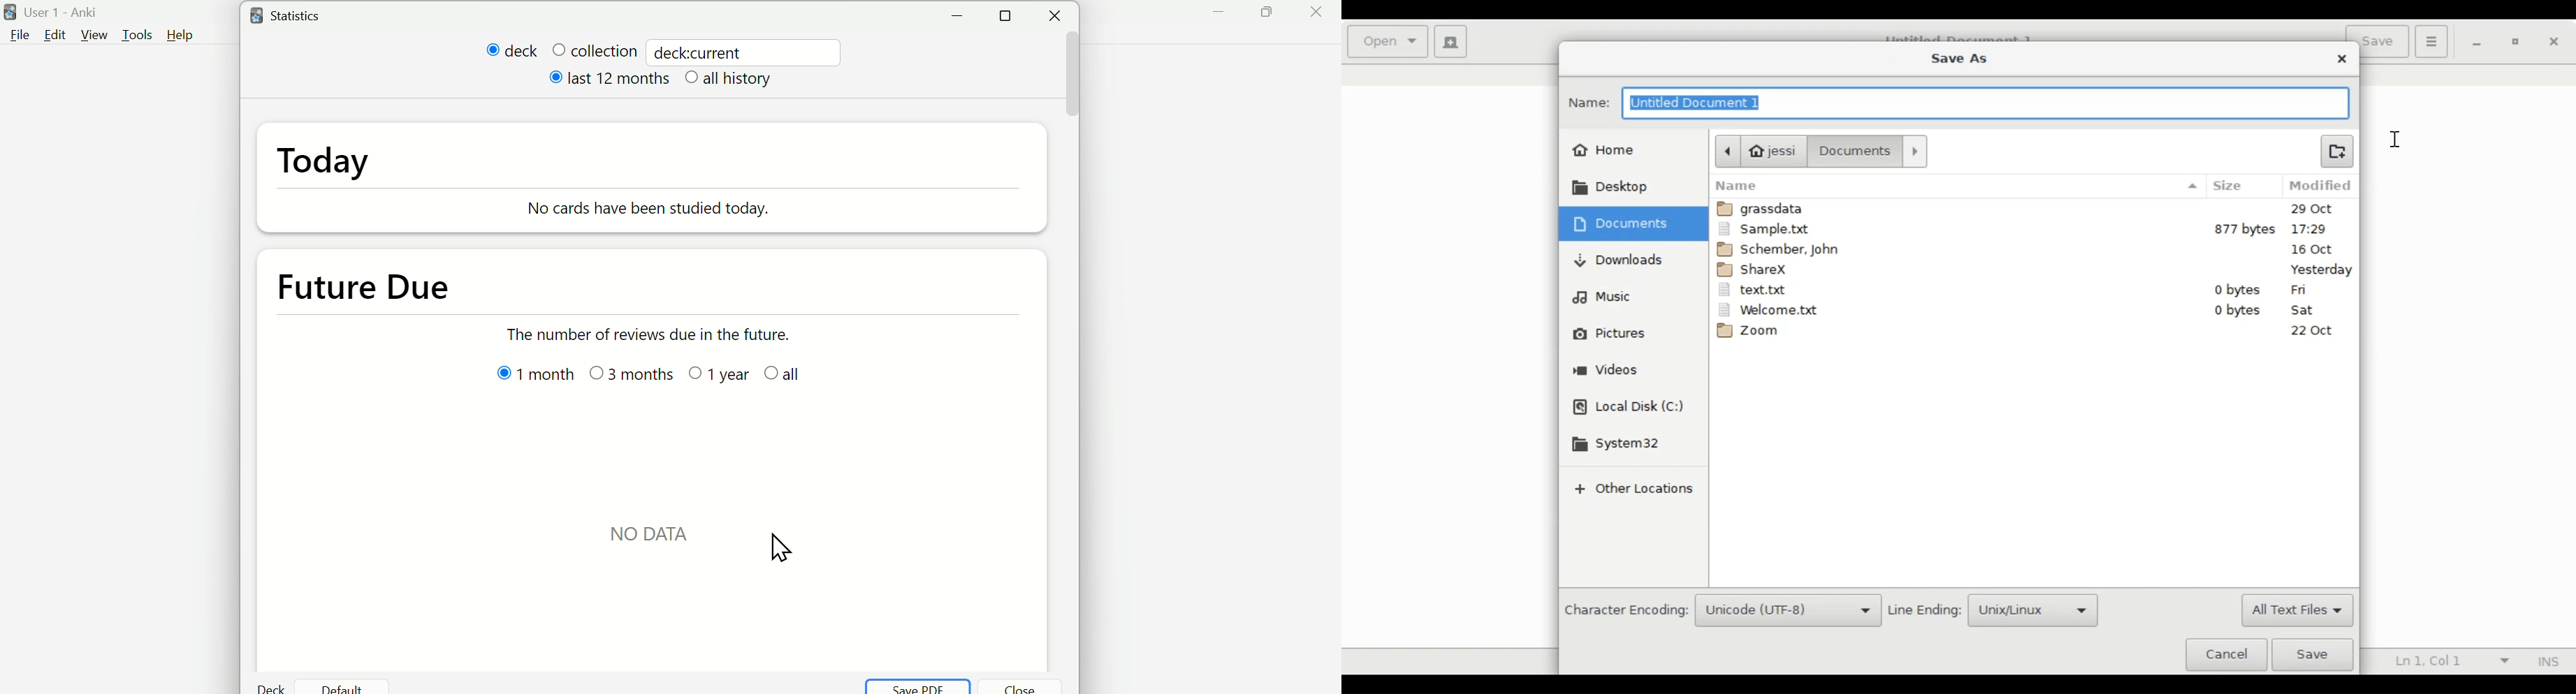 The width and height of the screenshot is (2576, 700). What do you see at coordinates (702, 54) in the screenshot?
I see `deck:current` at bounding box center [702, 54].